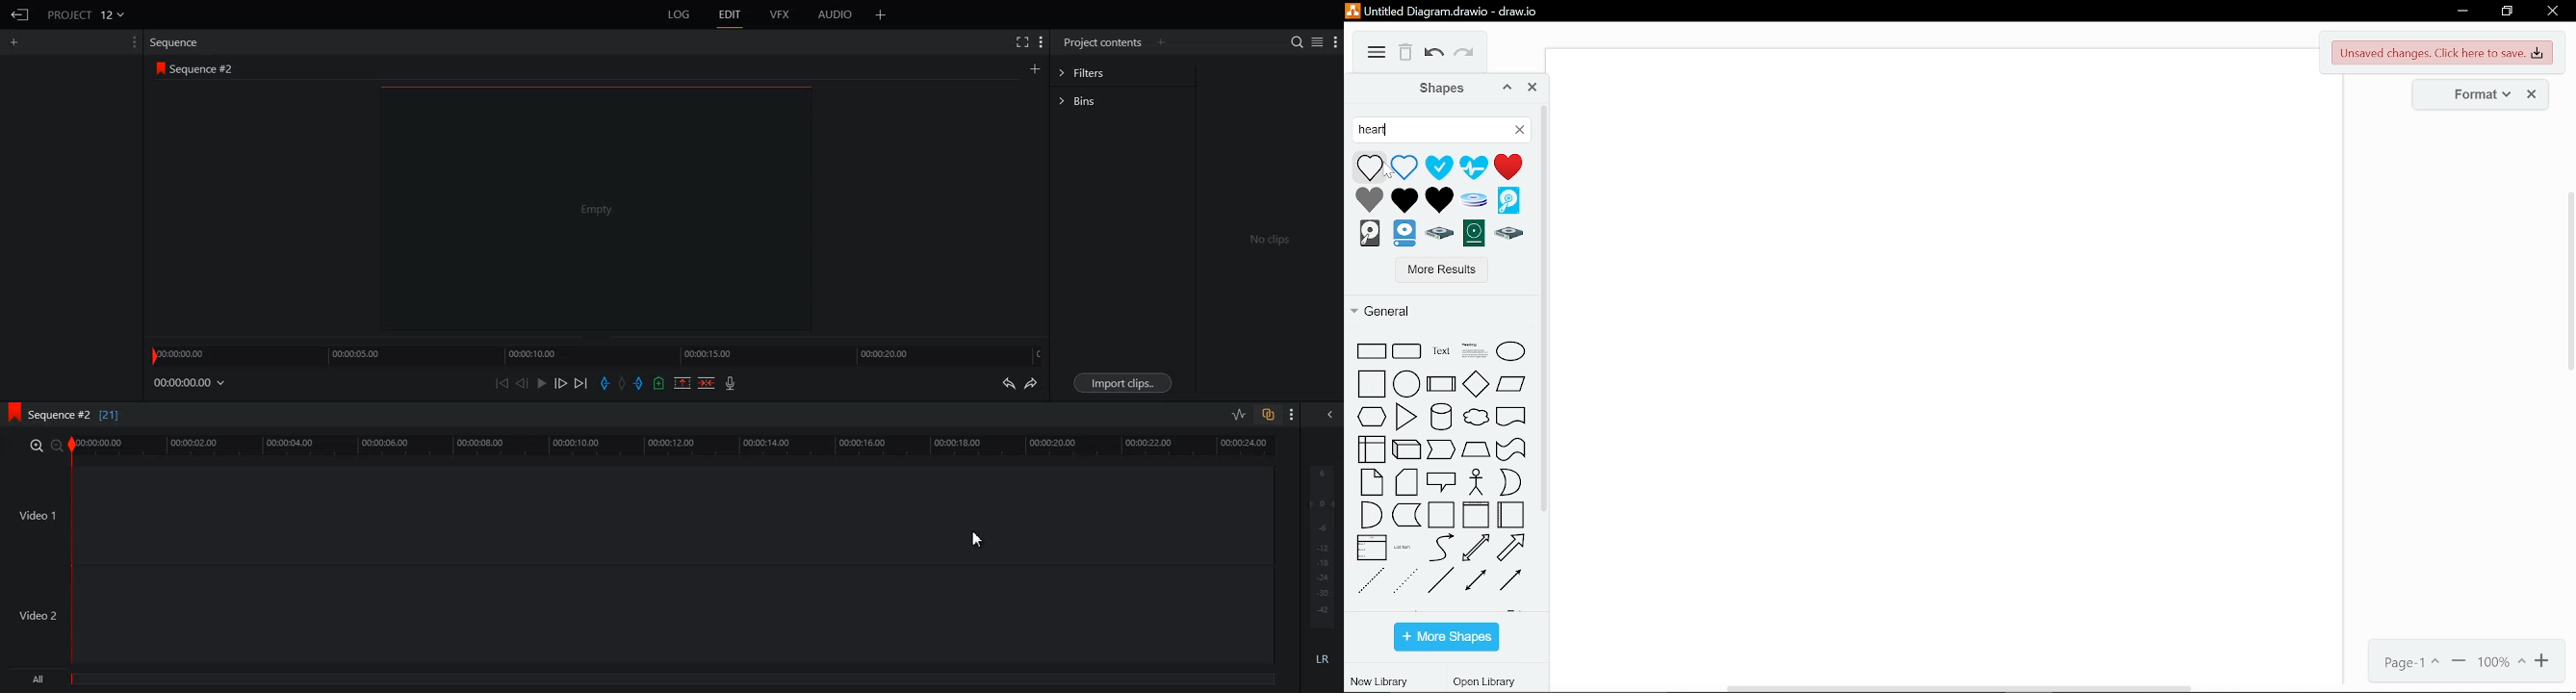  Describe the element at coordinates (1101, 43) in the screenshot. I see `Project contents` at that location.